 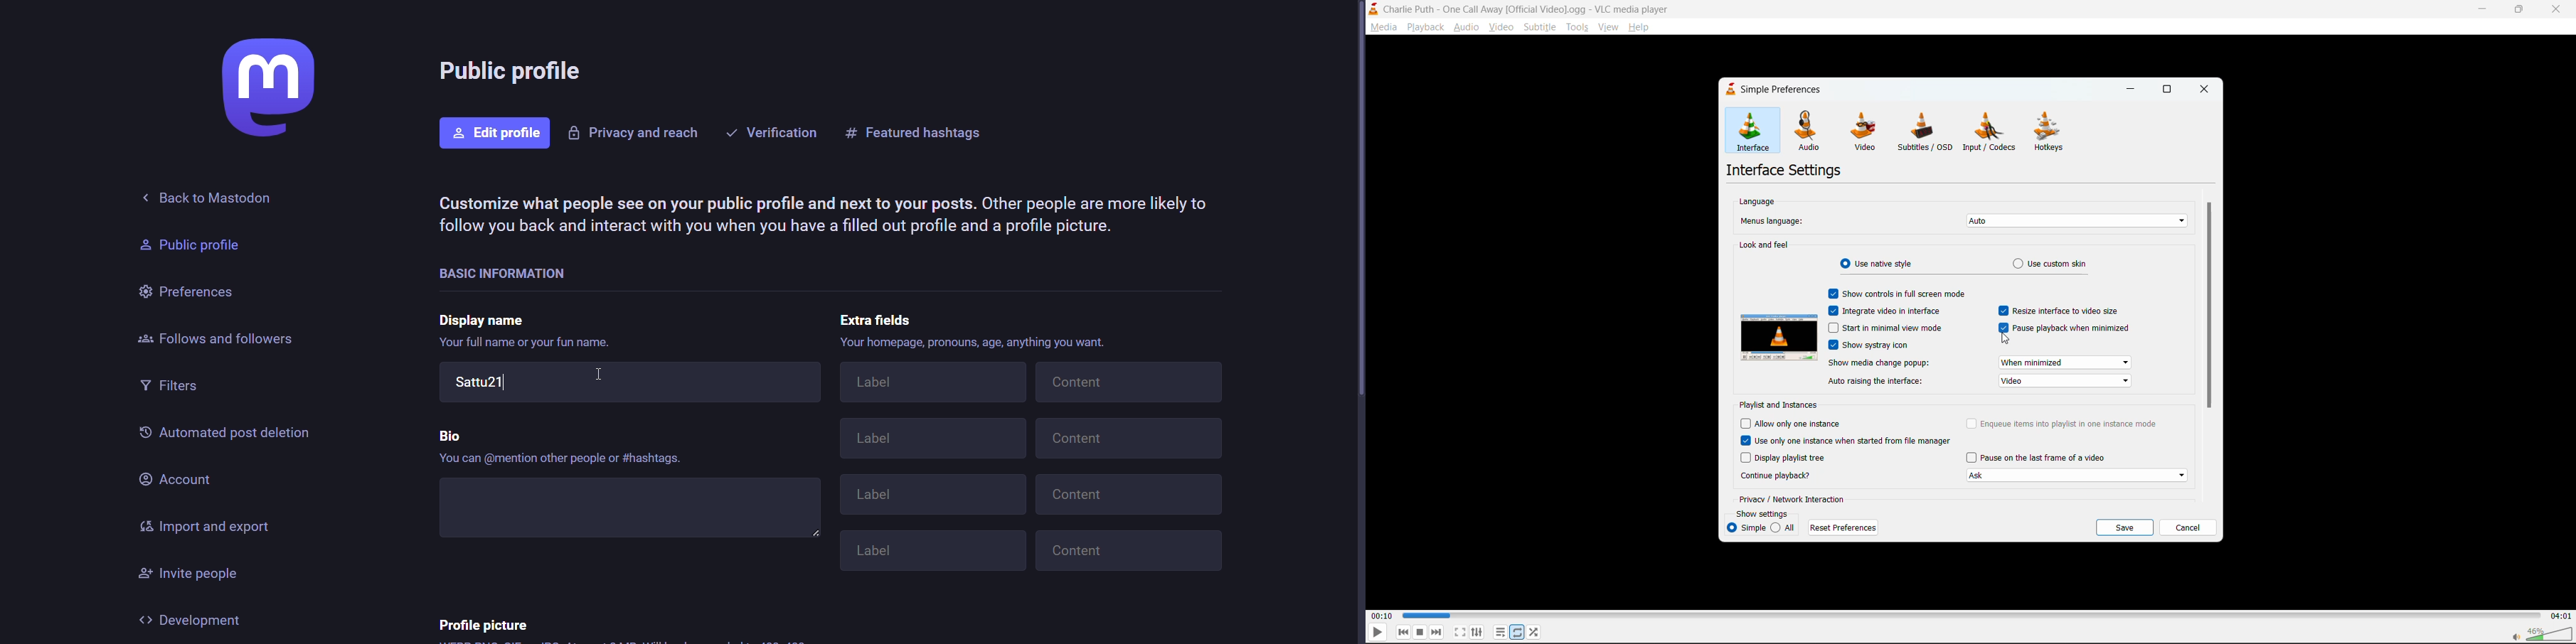 I want to click on minimize, so click(x=2480, y=8).